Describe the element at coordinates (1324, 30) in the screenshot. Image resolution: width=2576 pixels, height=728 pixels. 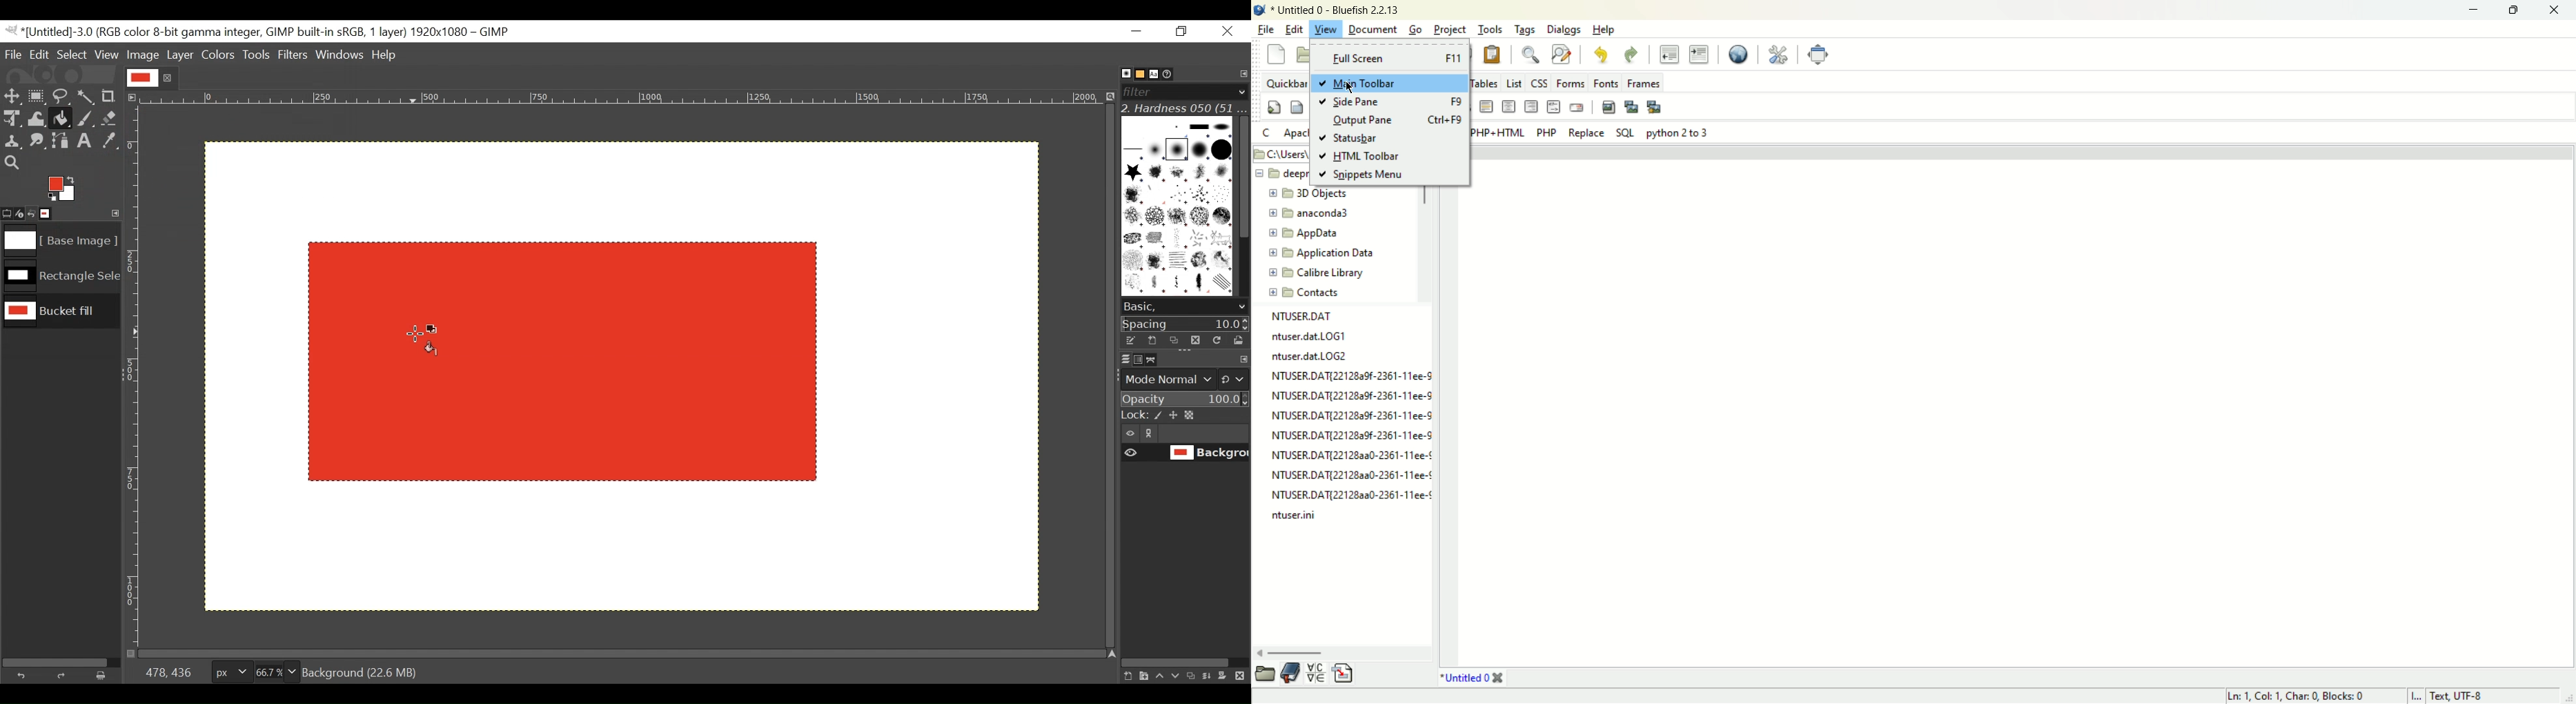
I see `view` at that location.